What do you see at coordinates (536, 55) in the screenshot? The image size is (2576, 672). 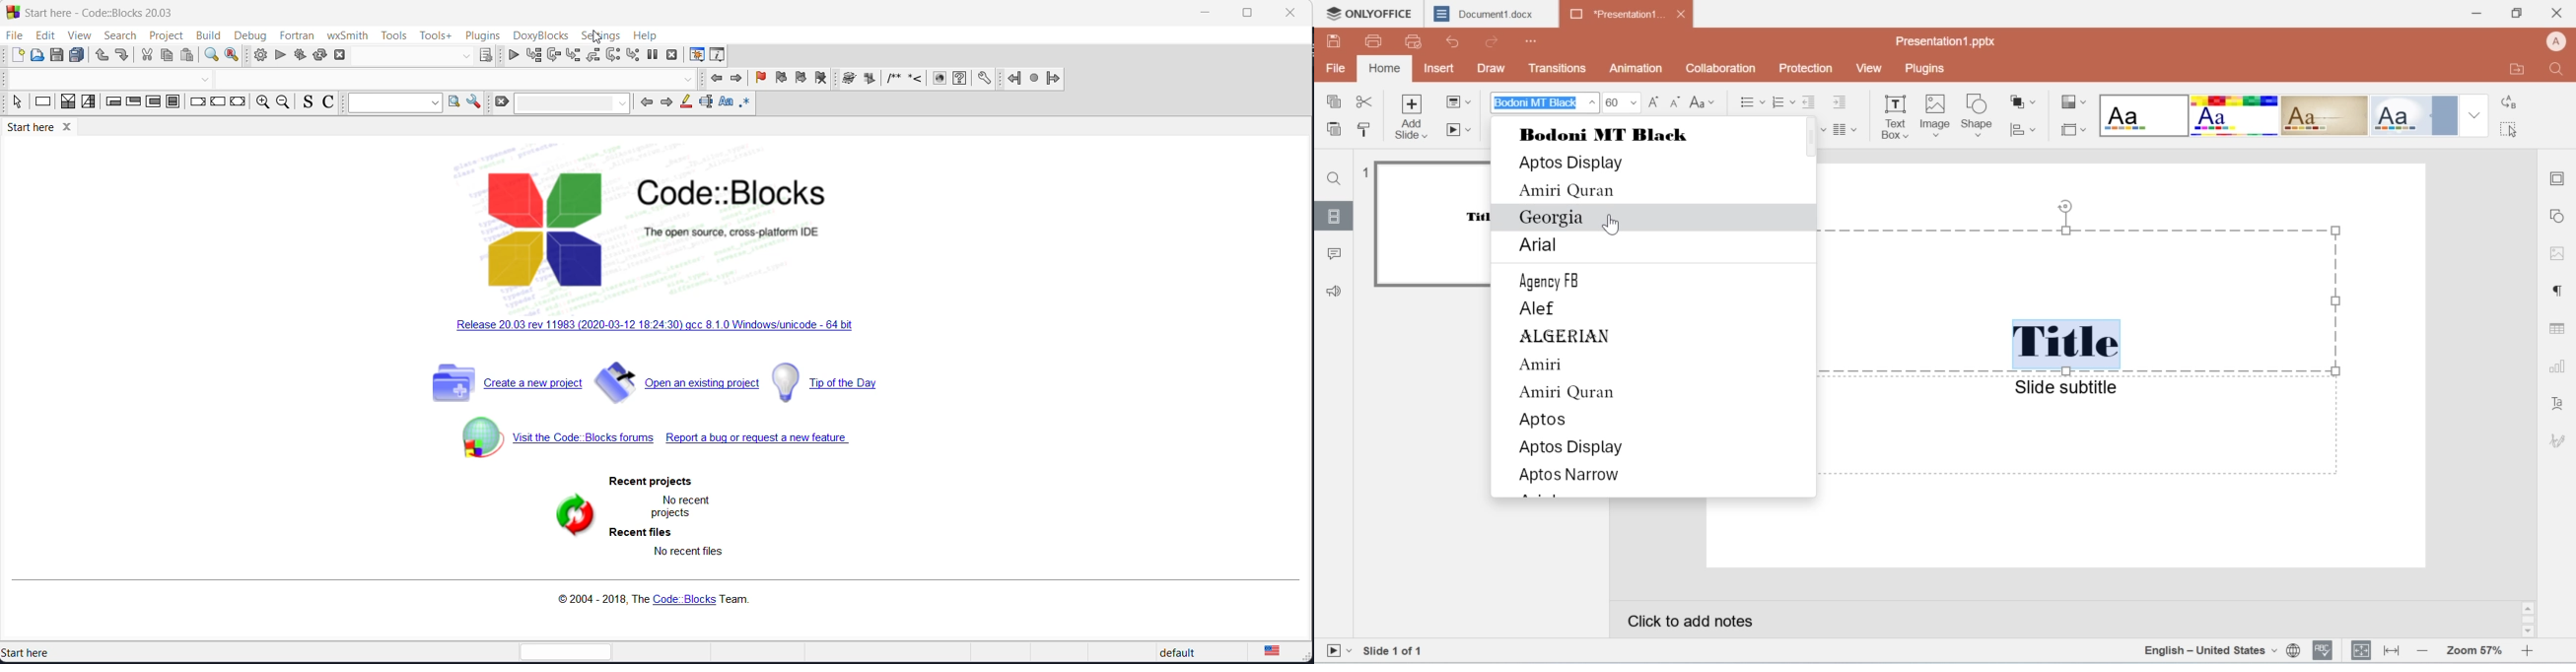 I see `run to cursor` at bounding box center [536, 55].